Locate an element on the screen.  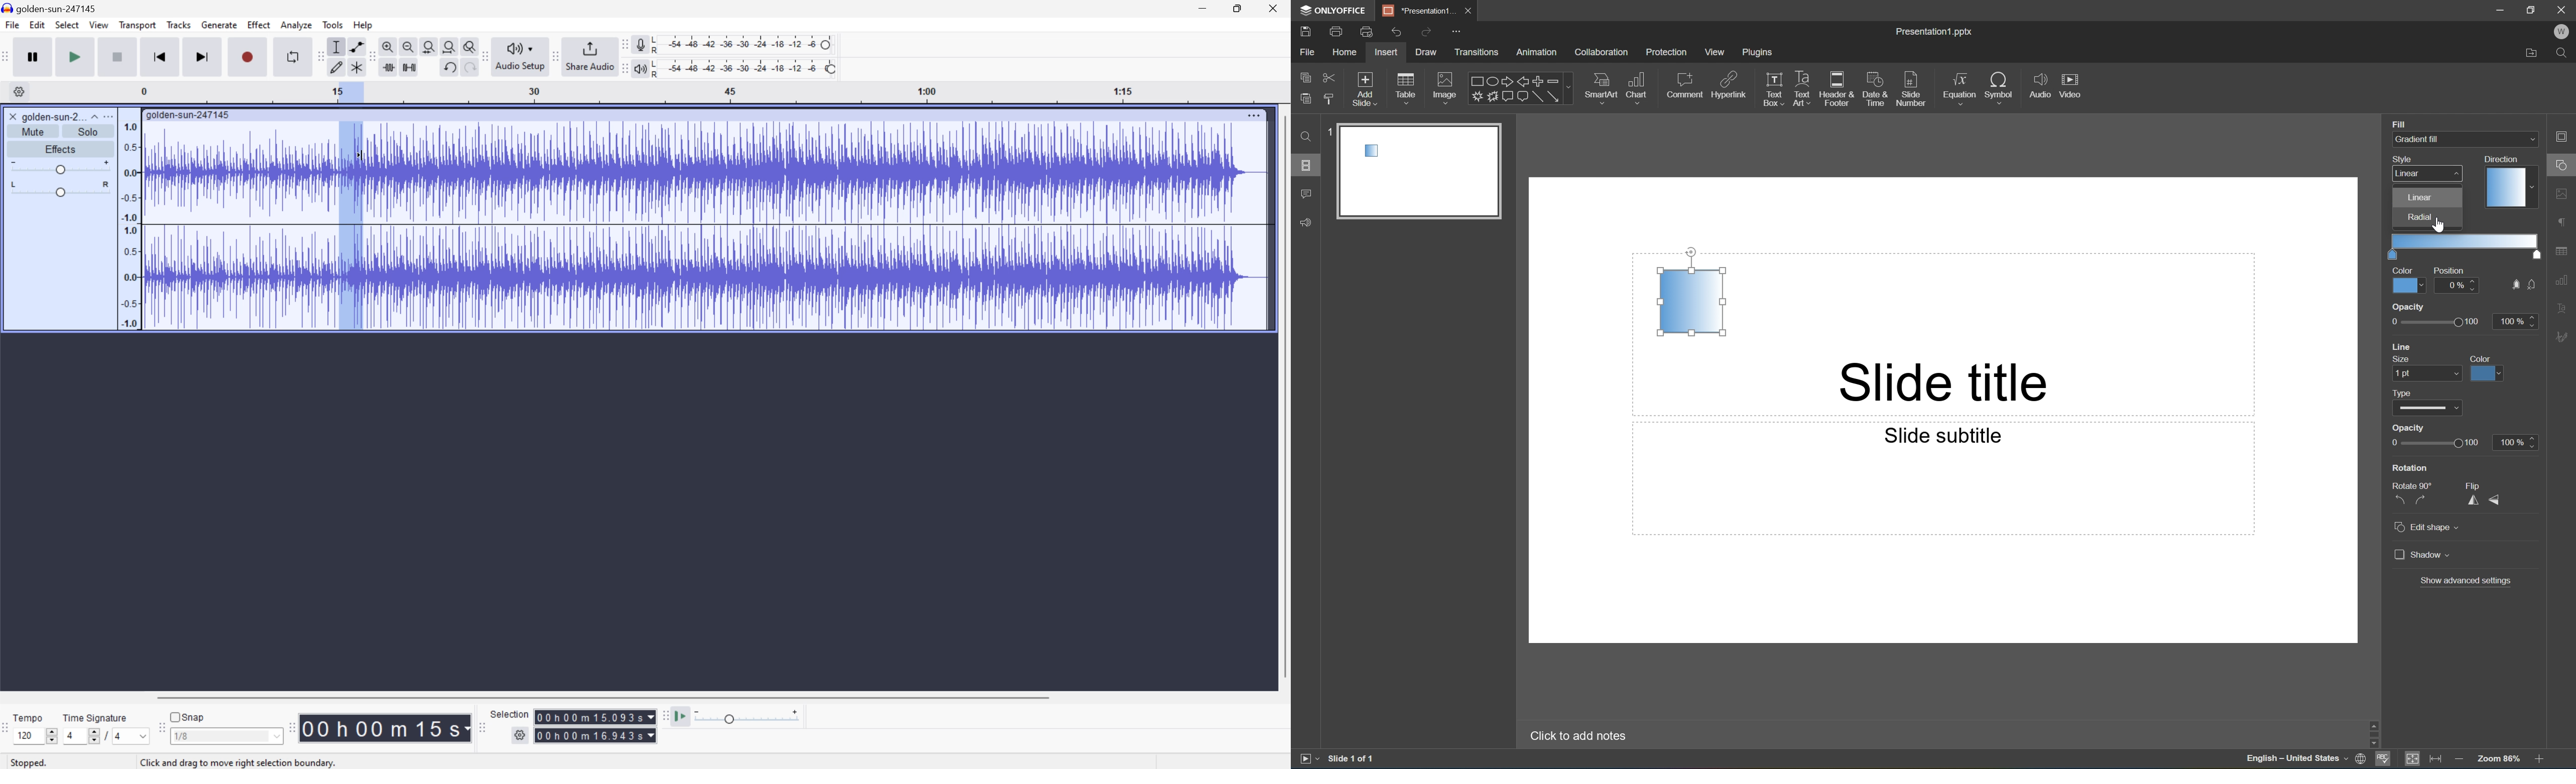
Flip horizontally is located at coordinates (2472, 505).